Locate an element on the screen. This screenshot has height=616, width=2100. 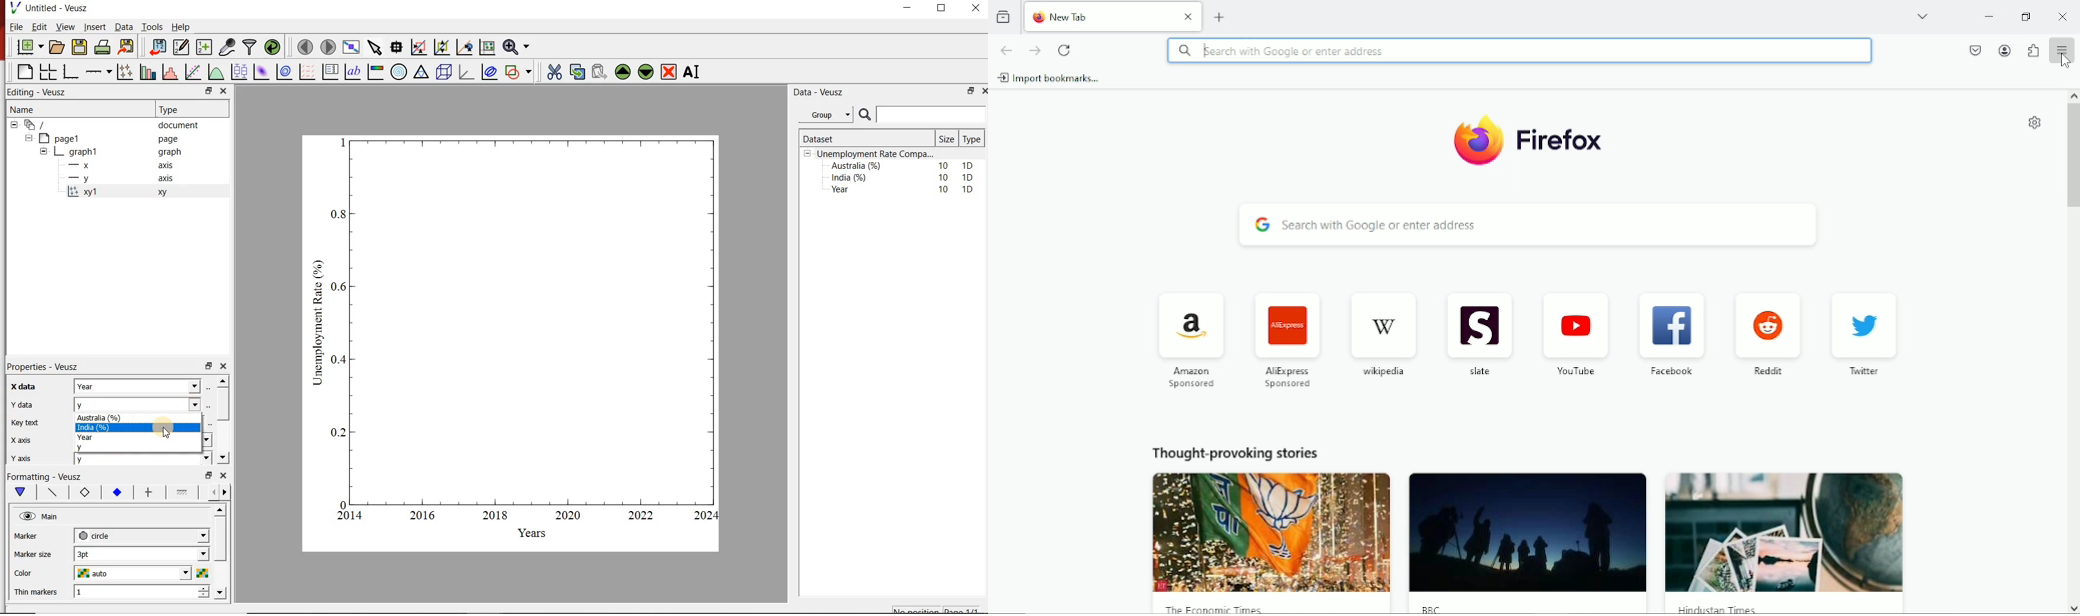
go back is located at coordinates (1005, 49).